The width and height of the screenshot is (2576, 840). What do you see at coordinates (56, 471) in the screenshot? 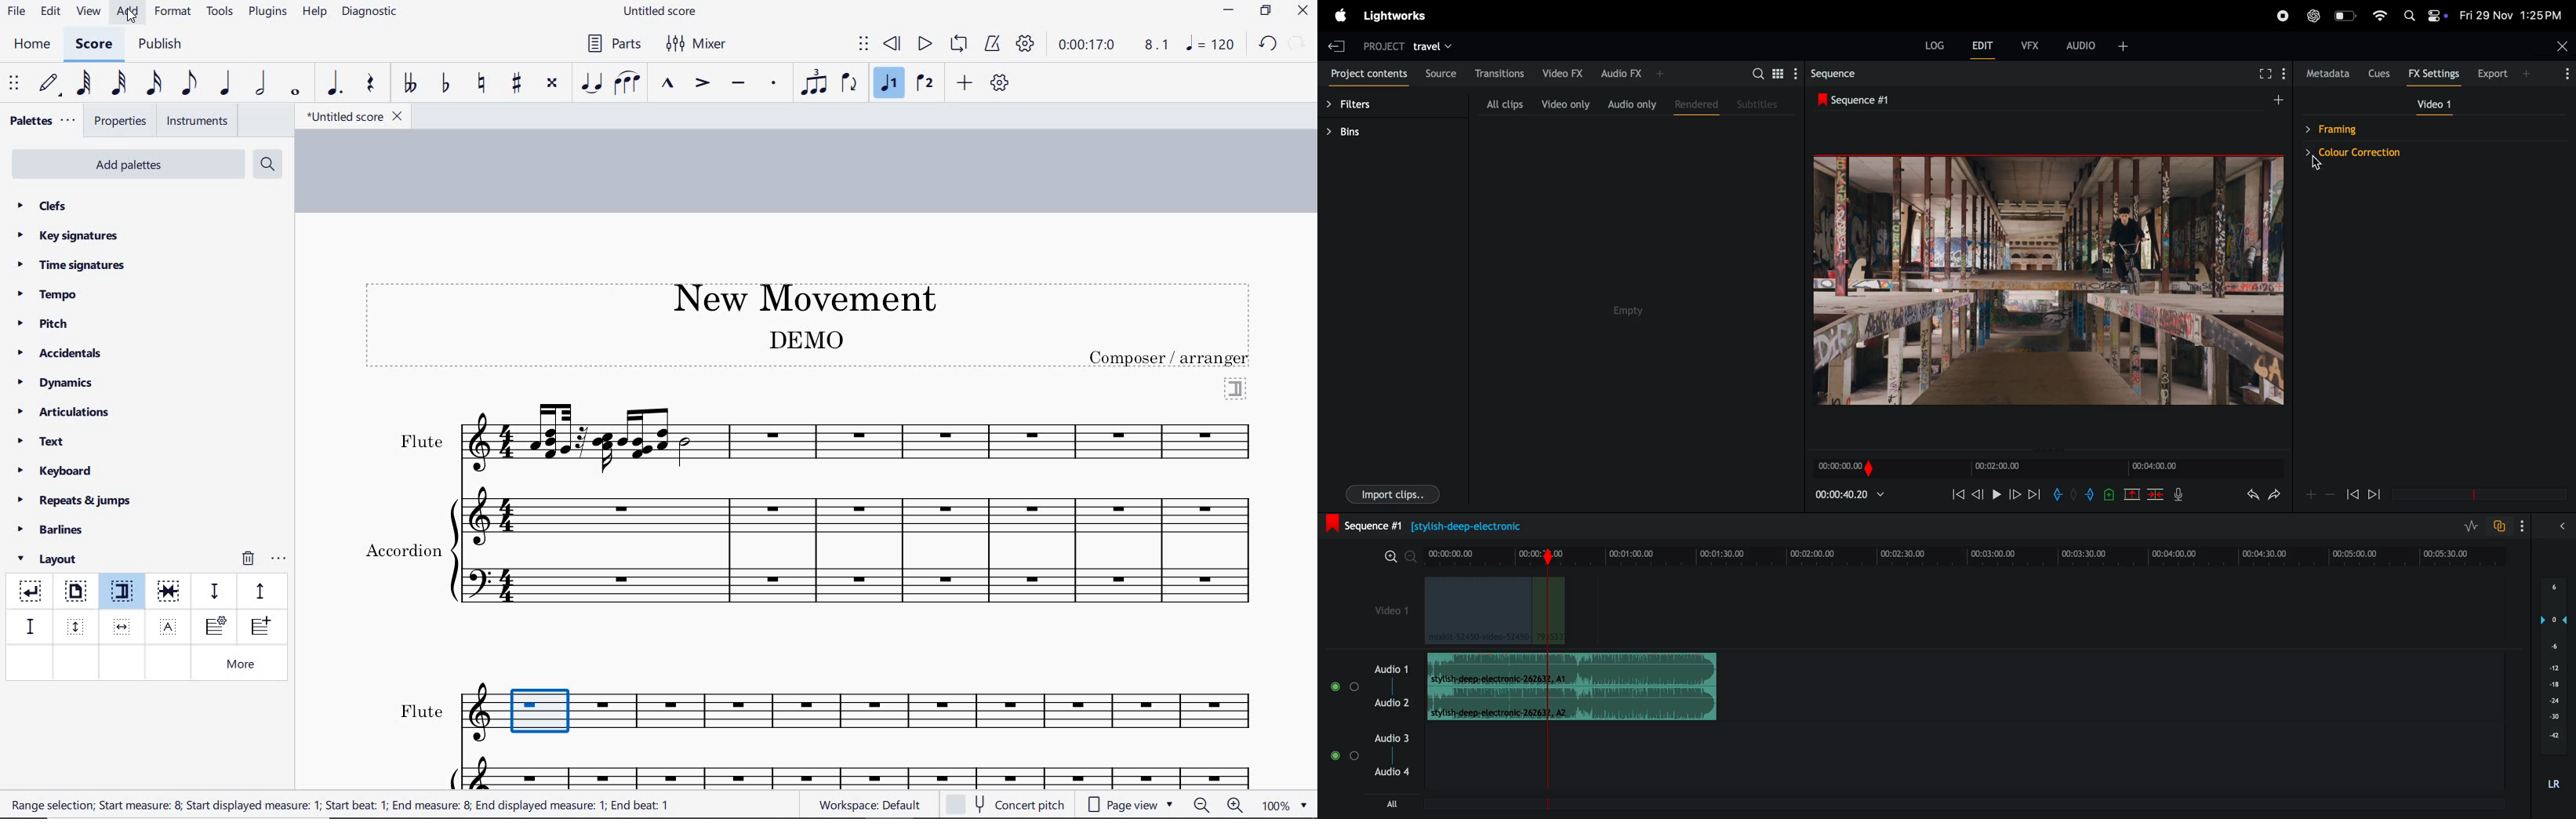
I see `keyboard` at bounding box center [56, 471].